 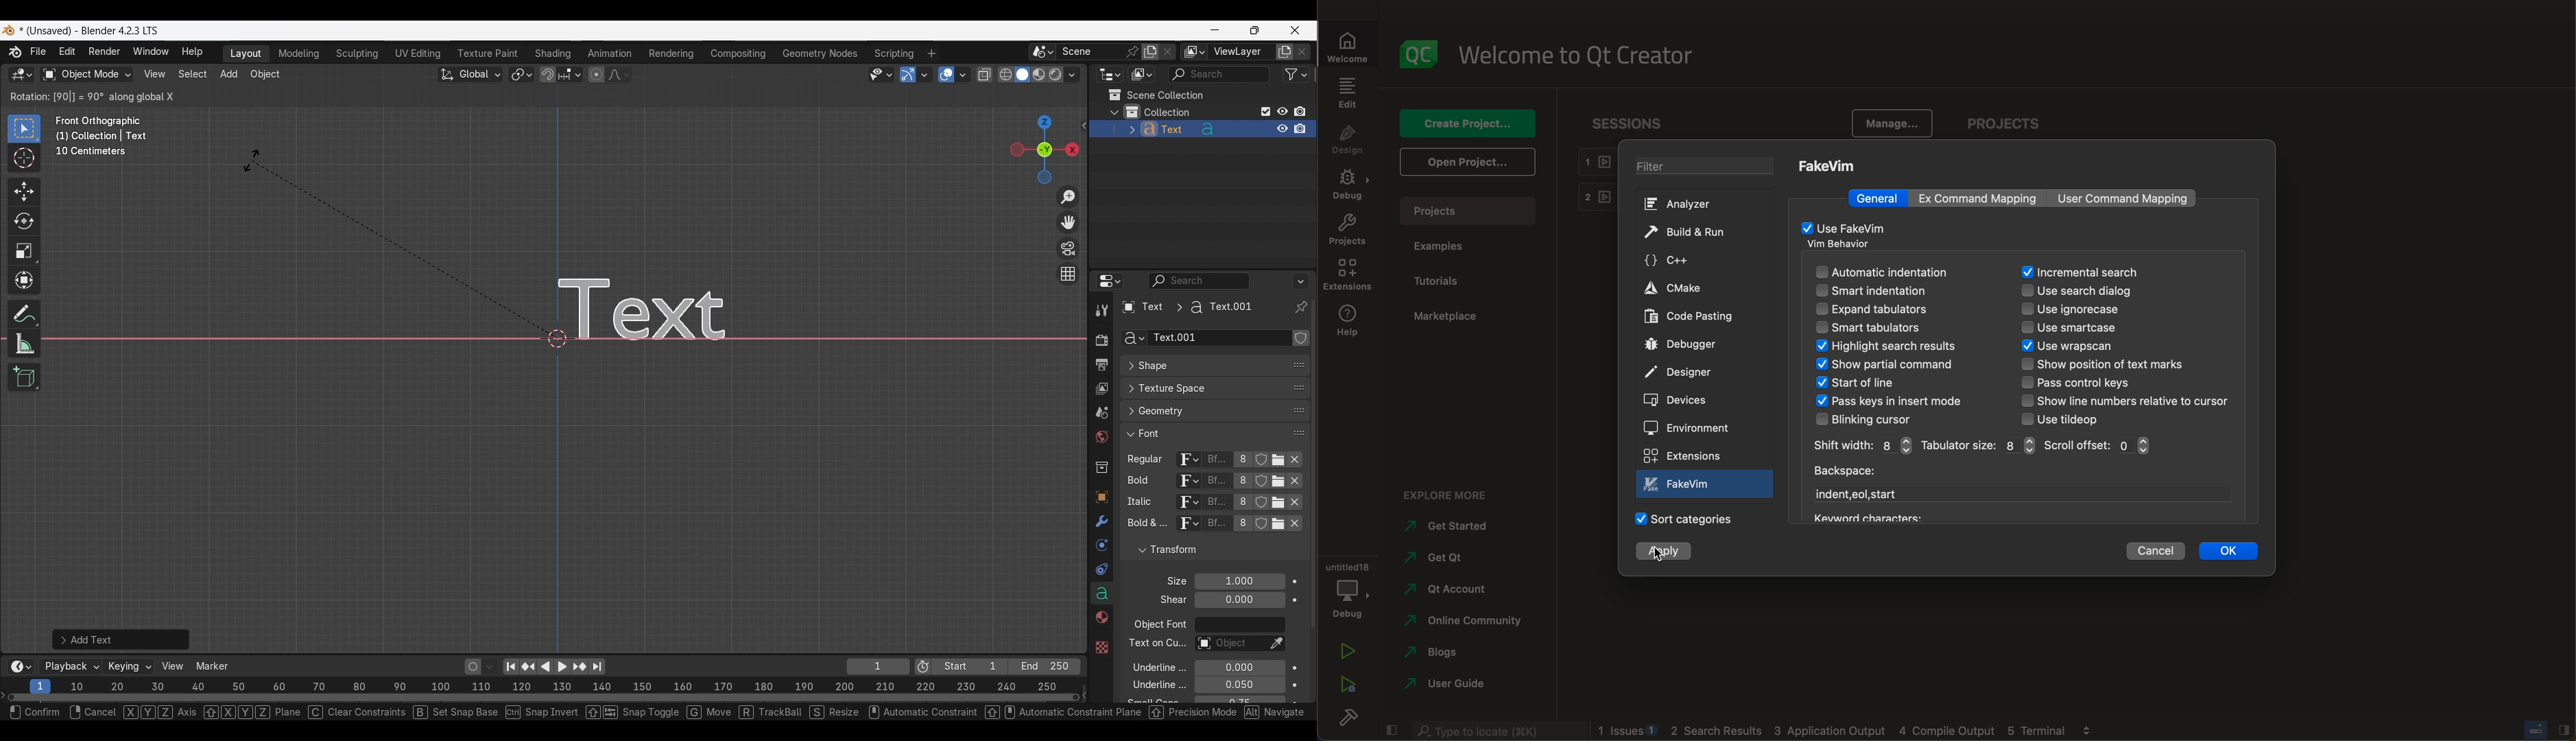 What do you see at coordinates (1041, 150) in the screenshot?
I see `Click to use a preset viewport` at bounding box center [1041, 150].